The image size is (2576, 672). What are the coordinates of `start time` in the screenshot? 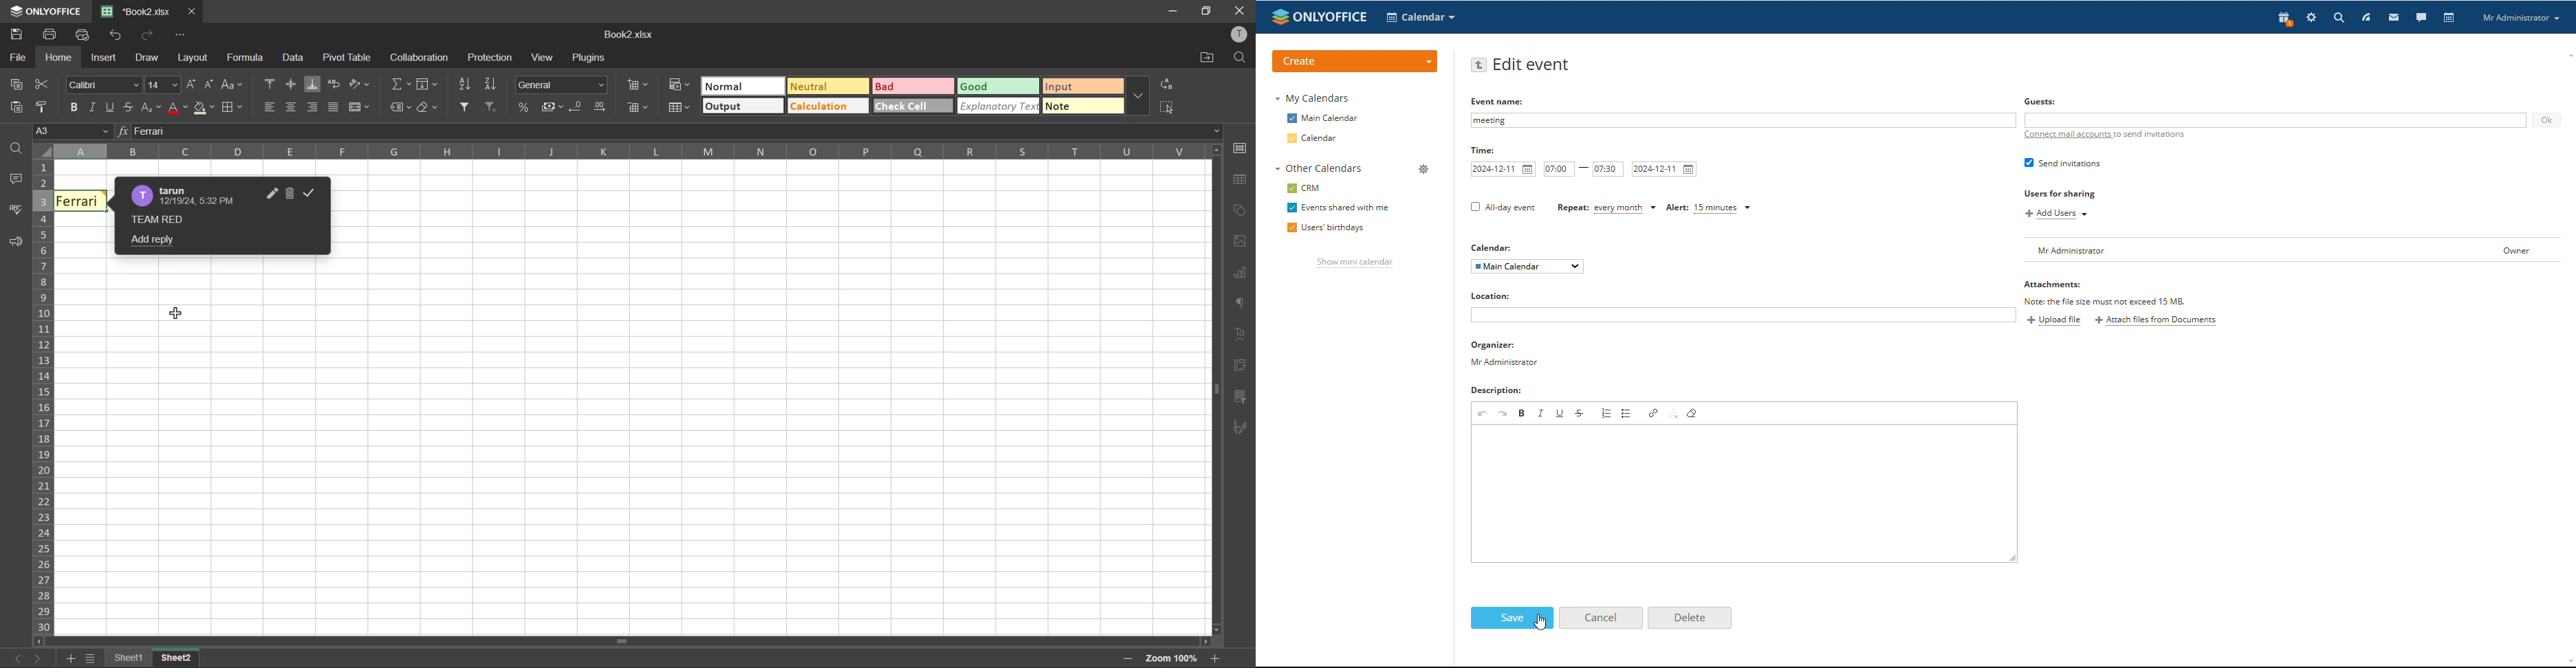 It's located at (1559, 168).